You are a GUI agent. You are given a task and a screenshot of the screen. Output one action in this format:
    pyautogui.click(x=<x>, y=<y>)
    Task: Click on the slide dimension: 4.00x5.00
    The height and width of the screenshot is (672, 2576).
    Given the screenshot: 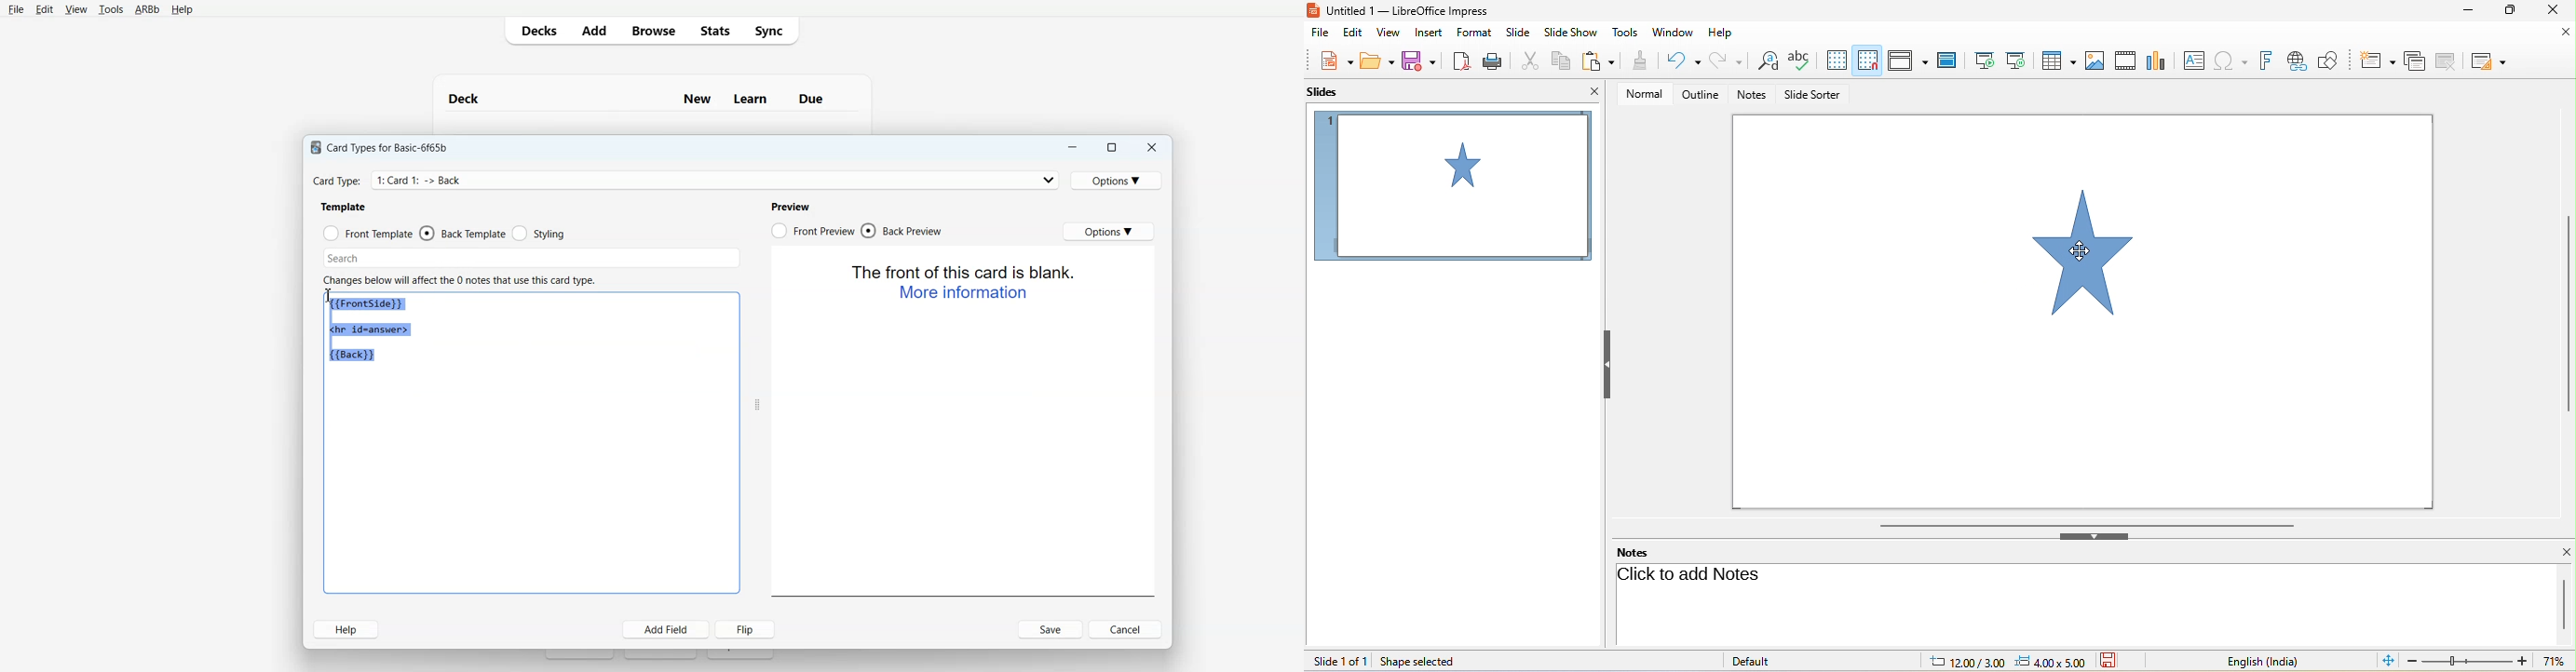 What is the action you would take?
    pyautogui.click(x=2050, y=662)
    